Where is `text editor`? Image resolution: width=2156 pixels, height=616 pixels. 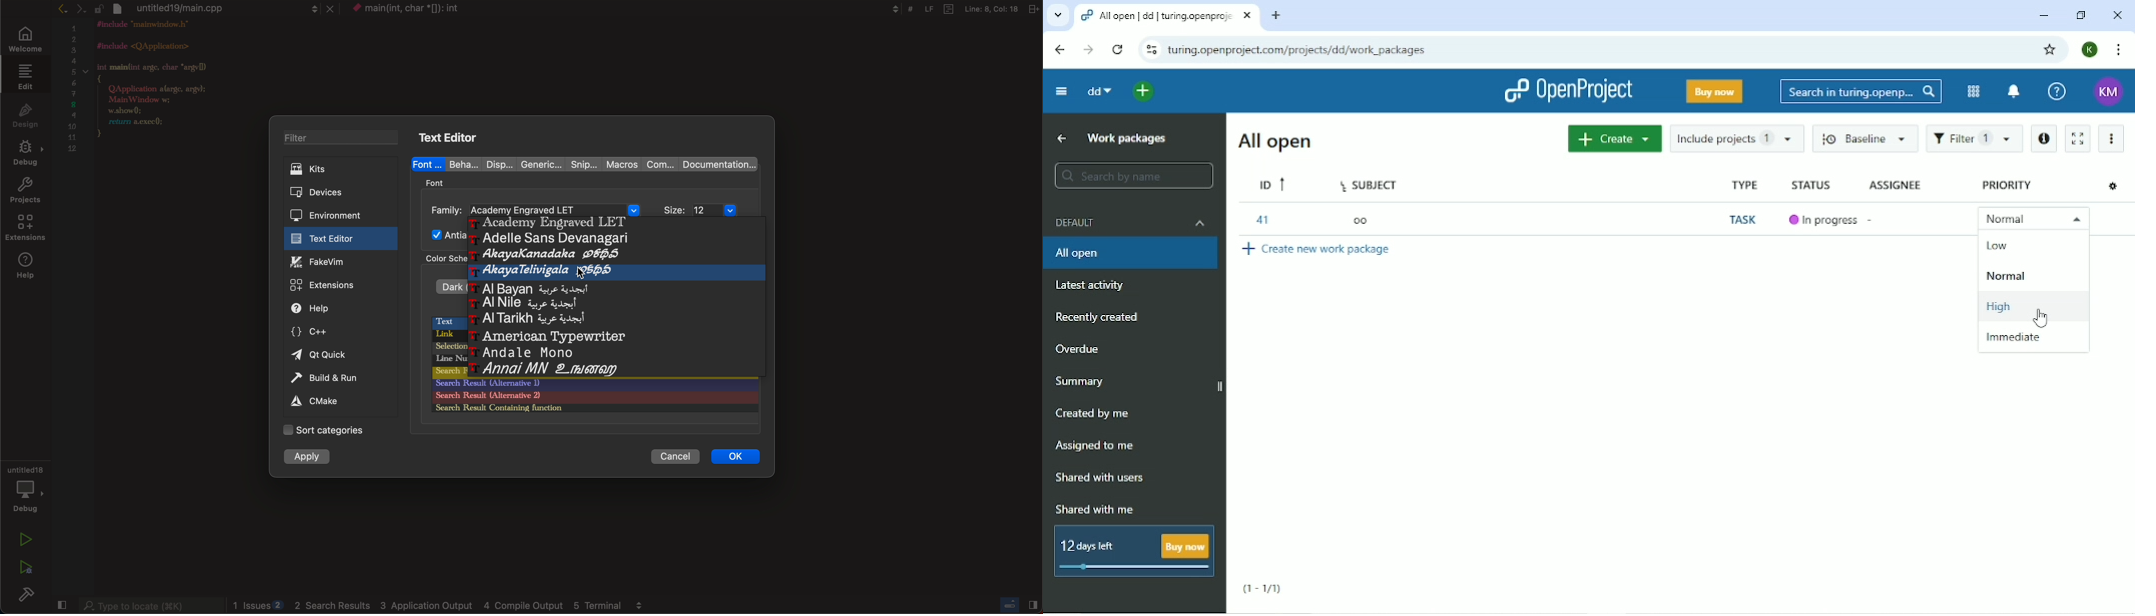
text editor is located at coordinates (335, 239).